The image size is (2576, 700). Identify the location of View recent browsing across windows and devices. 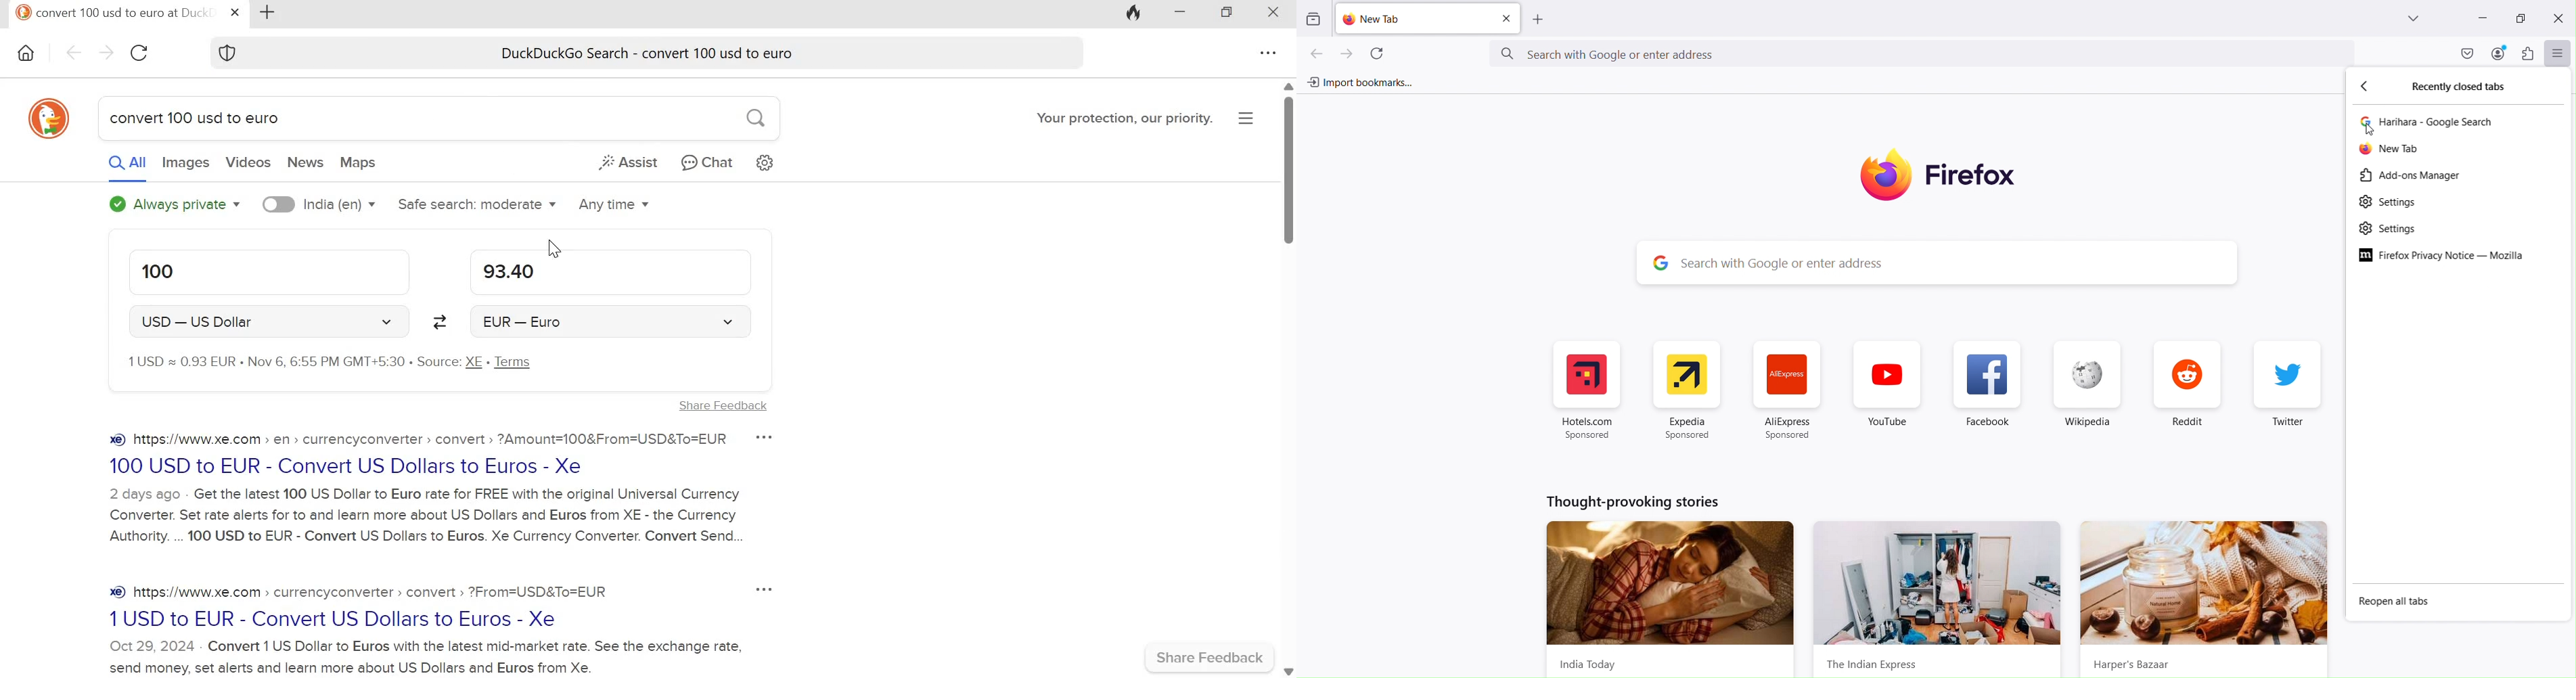
(1312, 20).